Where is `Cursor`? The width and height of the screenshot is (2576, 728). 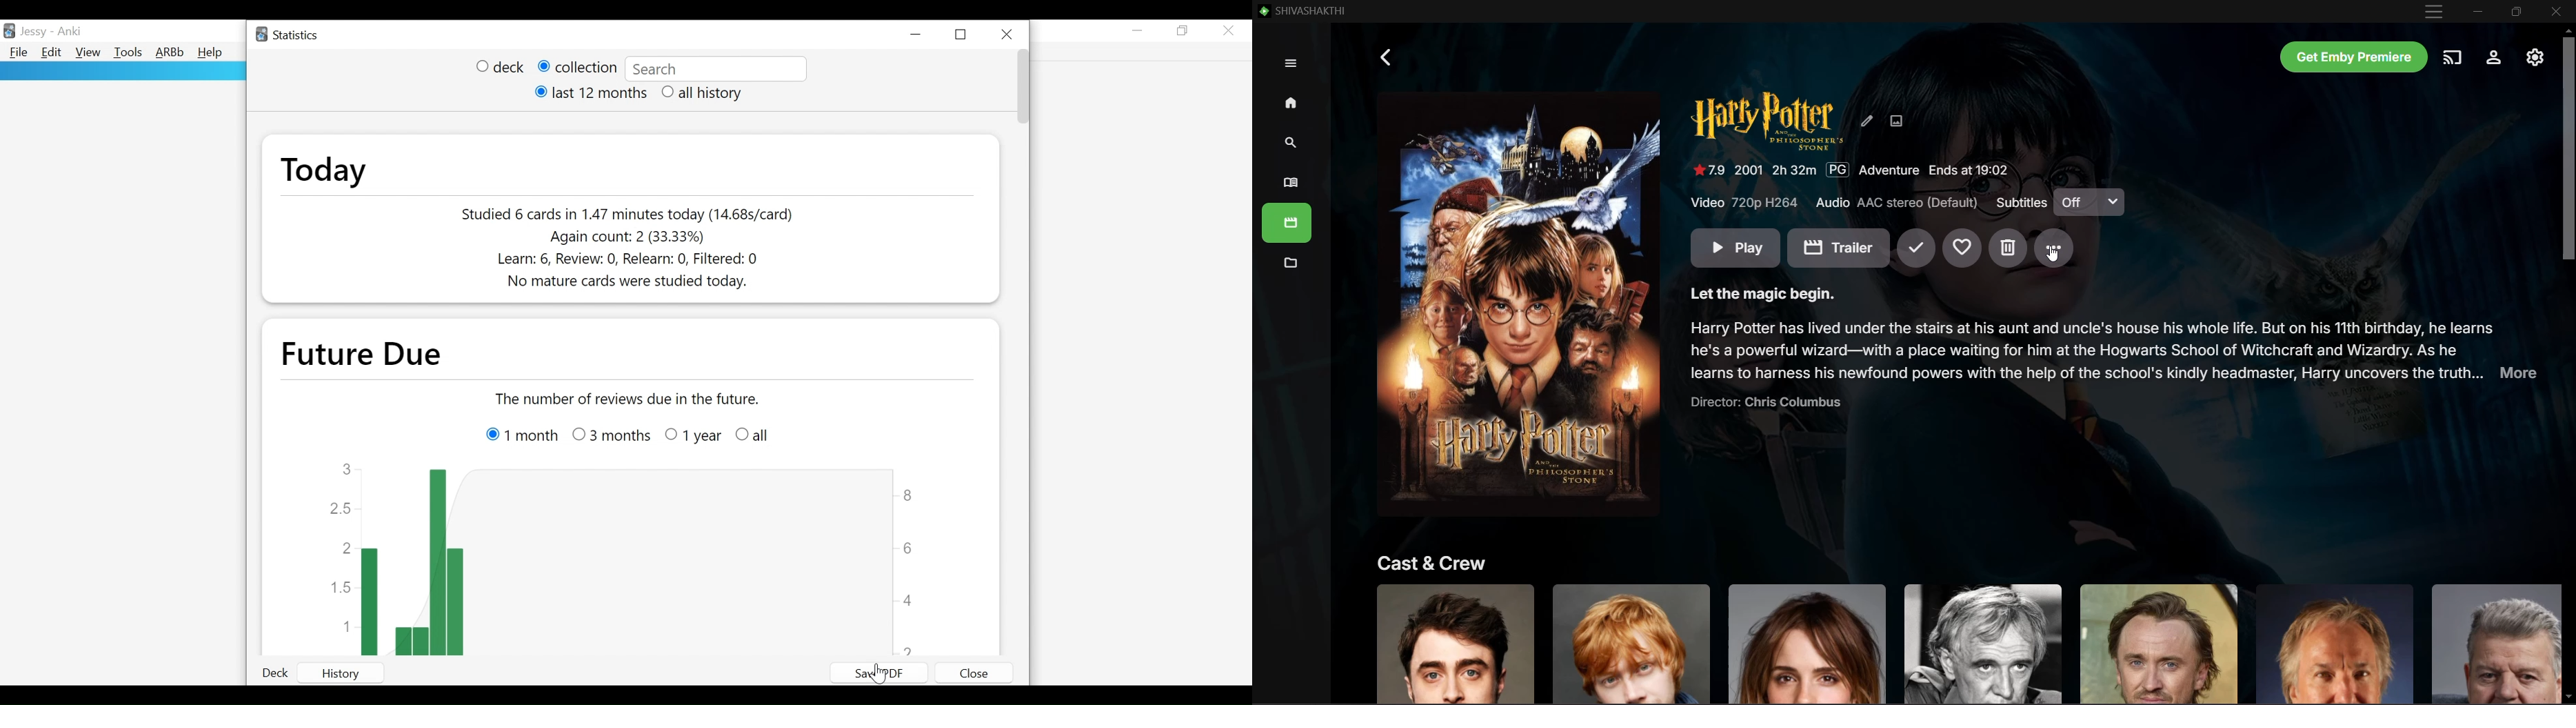 Cursor is located at coordinates (2052, 253).